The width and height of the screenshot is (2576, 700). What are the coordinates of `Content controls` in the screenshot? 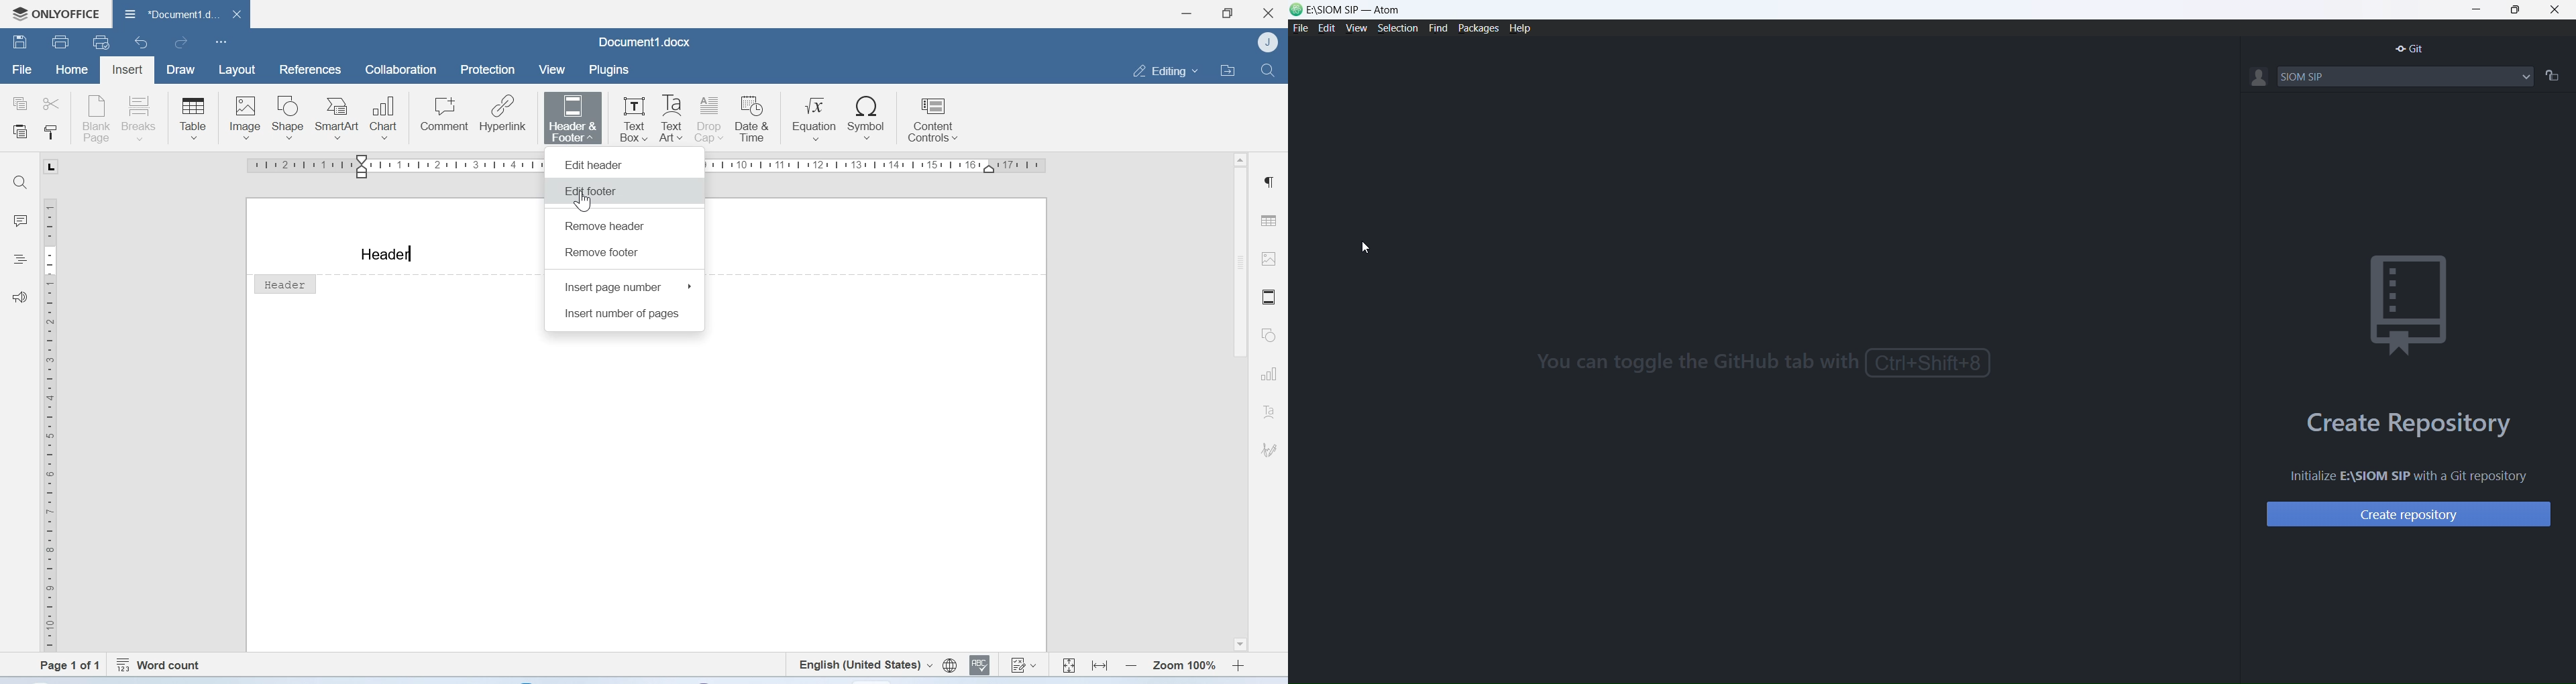 It's located at (932, 121).